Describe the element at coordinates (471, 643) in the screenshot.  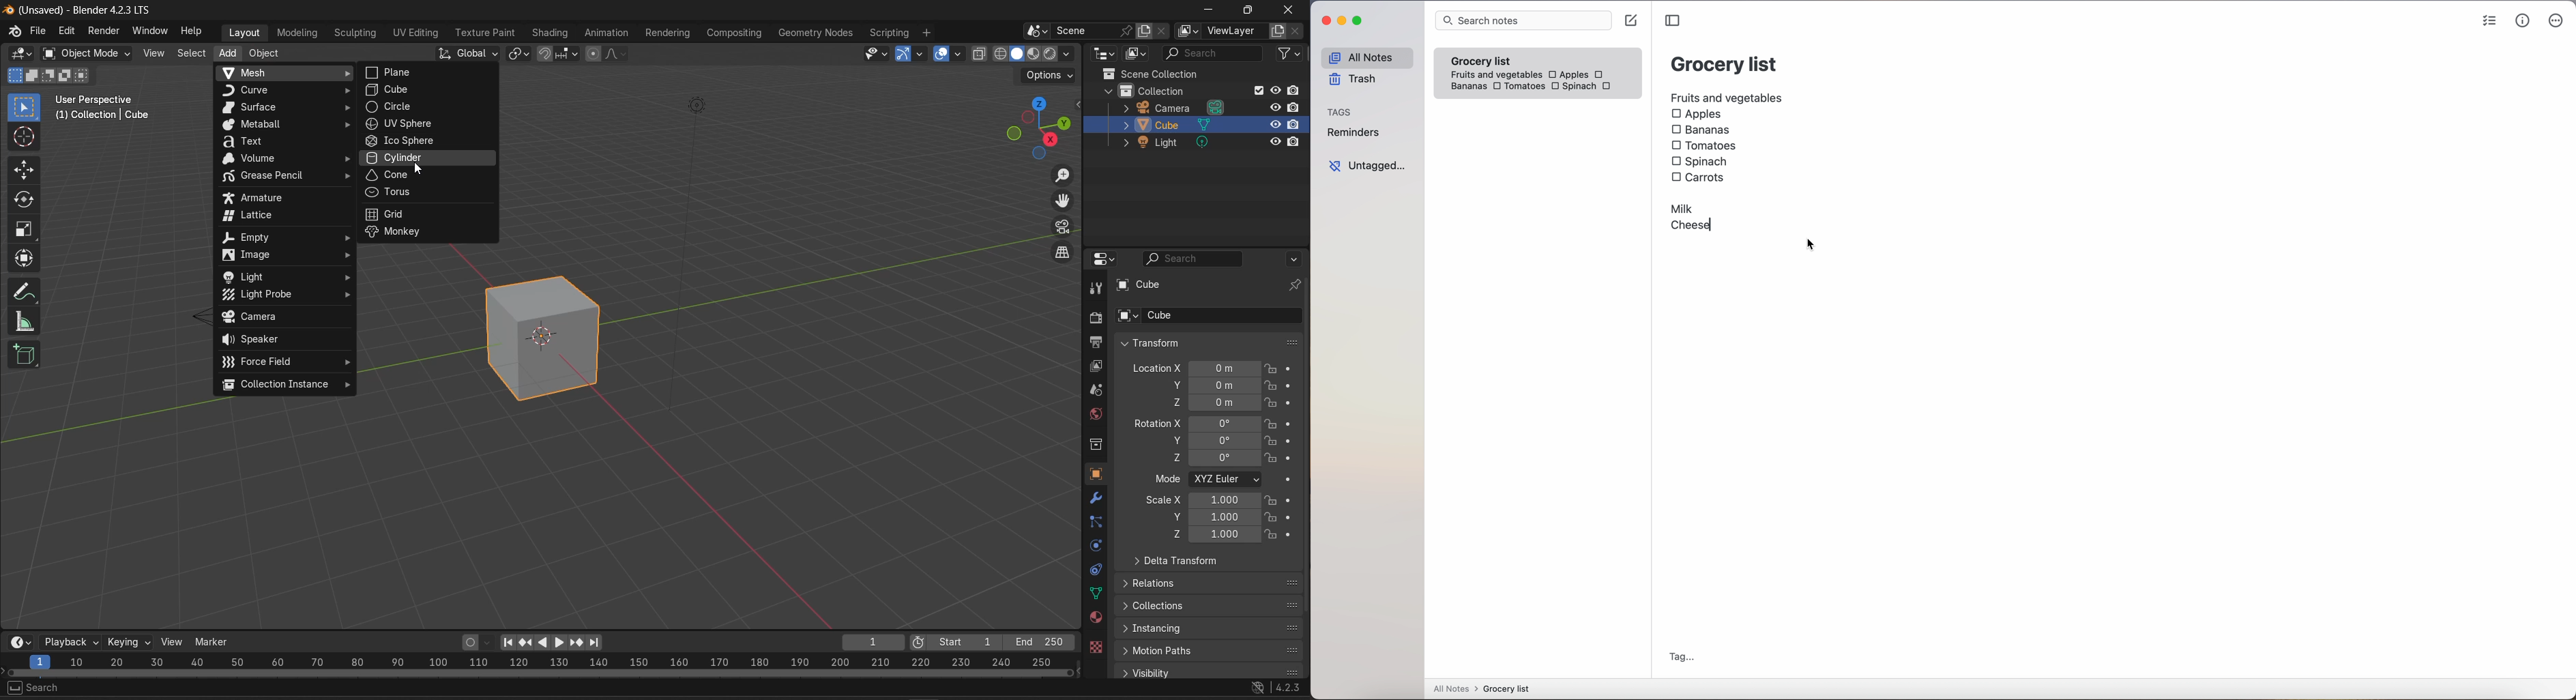
I see `autokeying` at that location.